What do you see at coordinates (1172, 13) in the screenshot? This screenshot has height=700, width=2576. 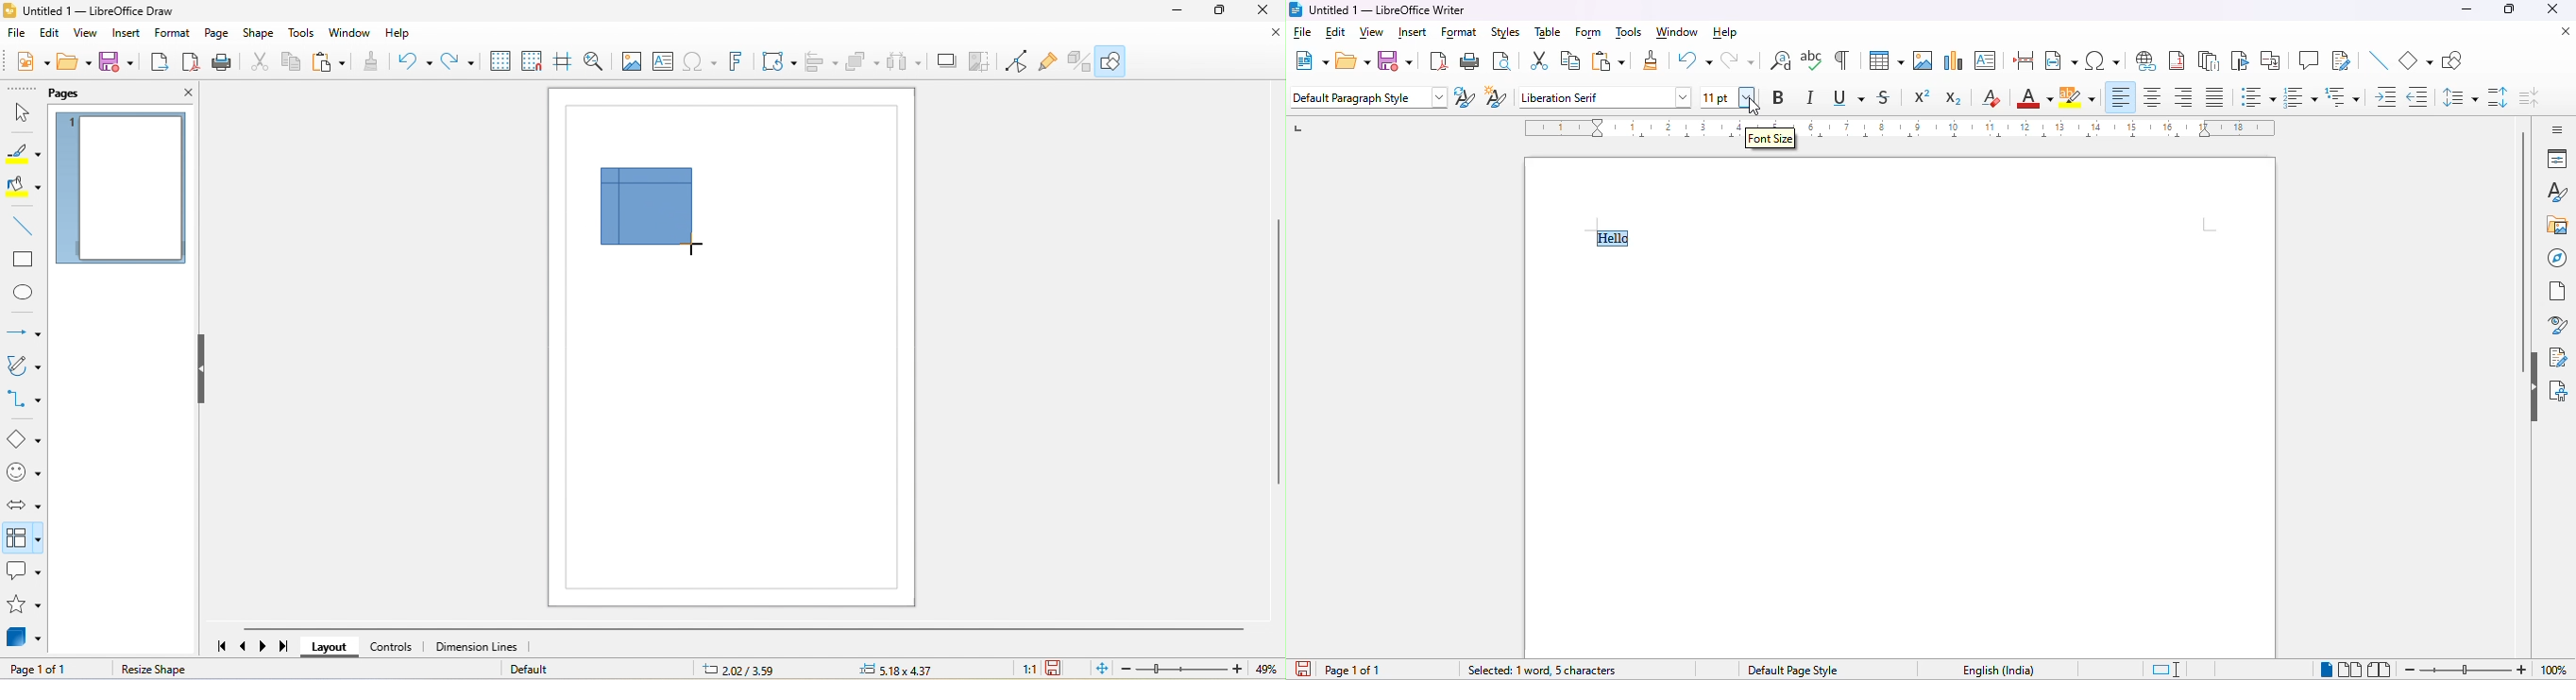 I see `minimize` at bounding box center [1172, 13].